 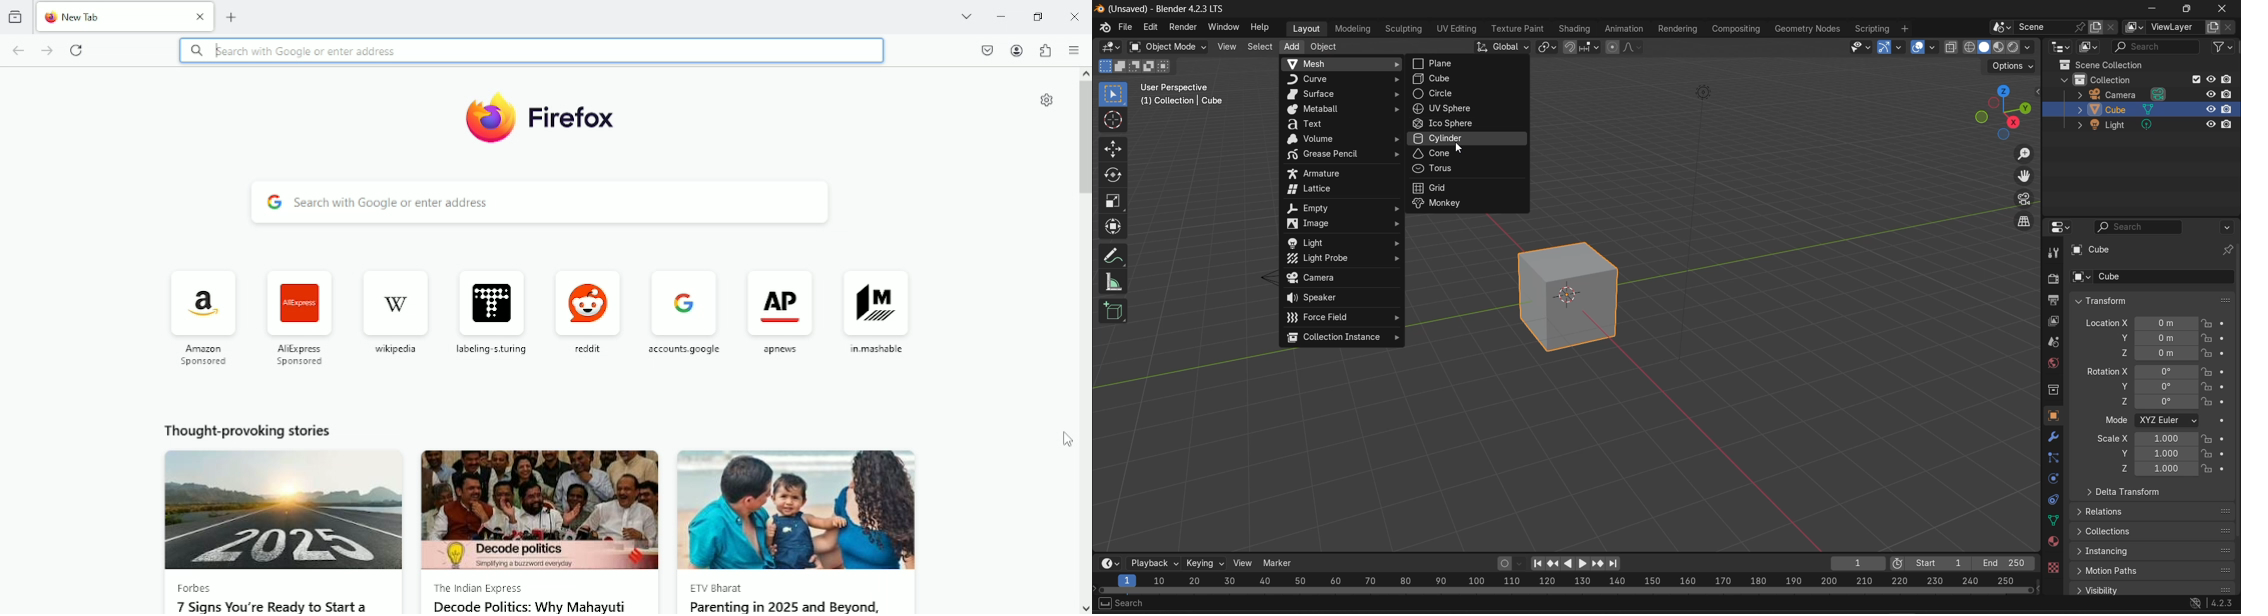 What do you see at coordinates (2225, 402) in the screenshot?
I see `animate property` at bounding box center [2225, 402].